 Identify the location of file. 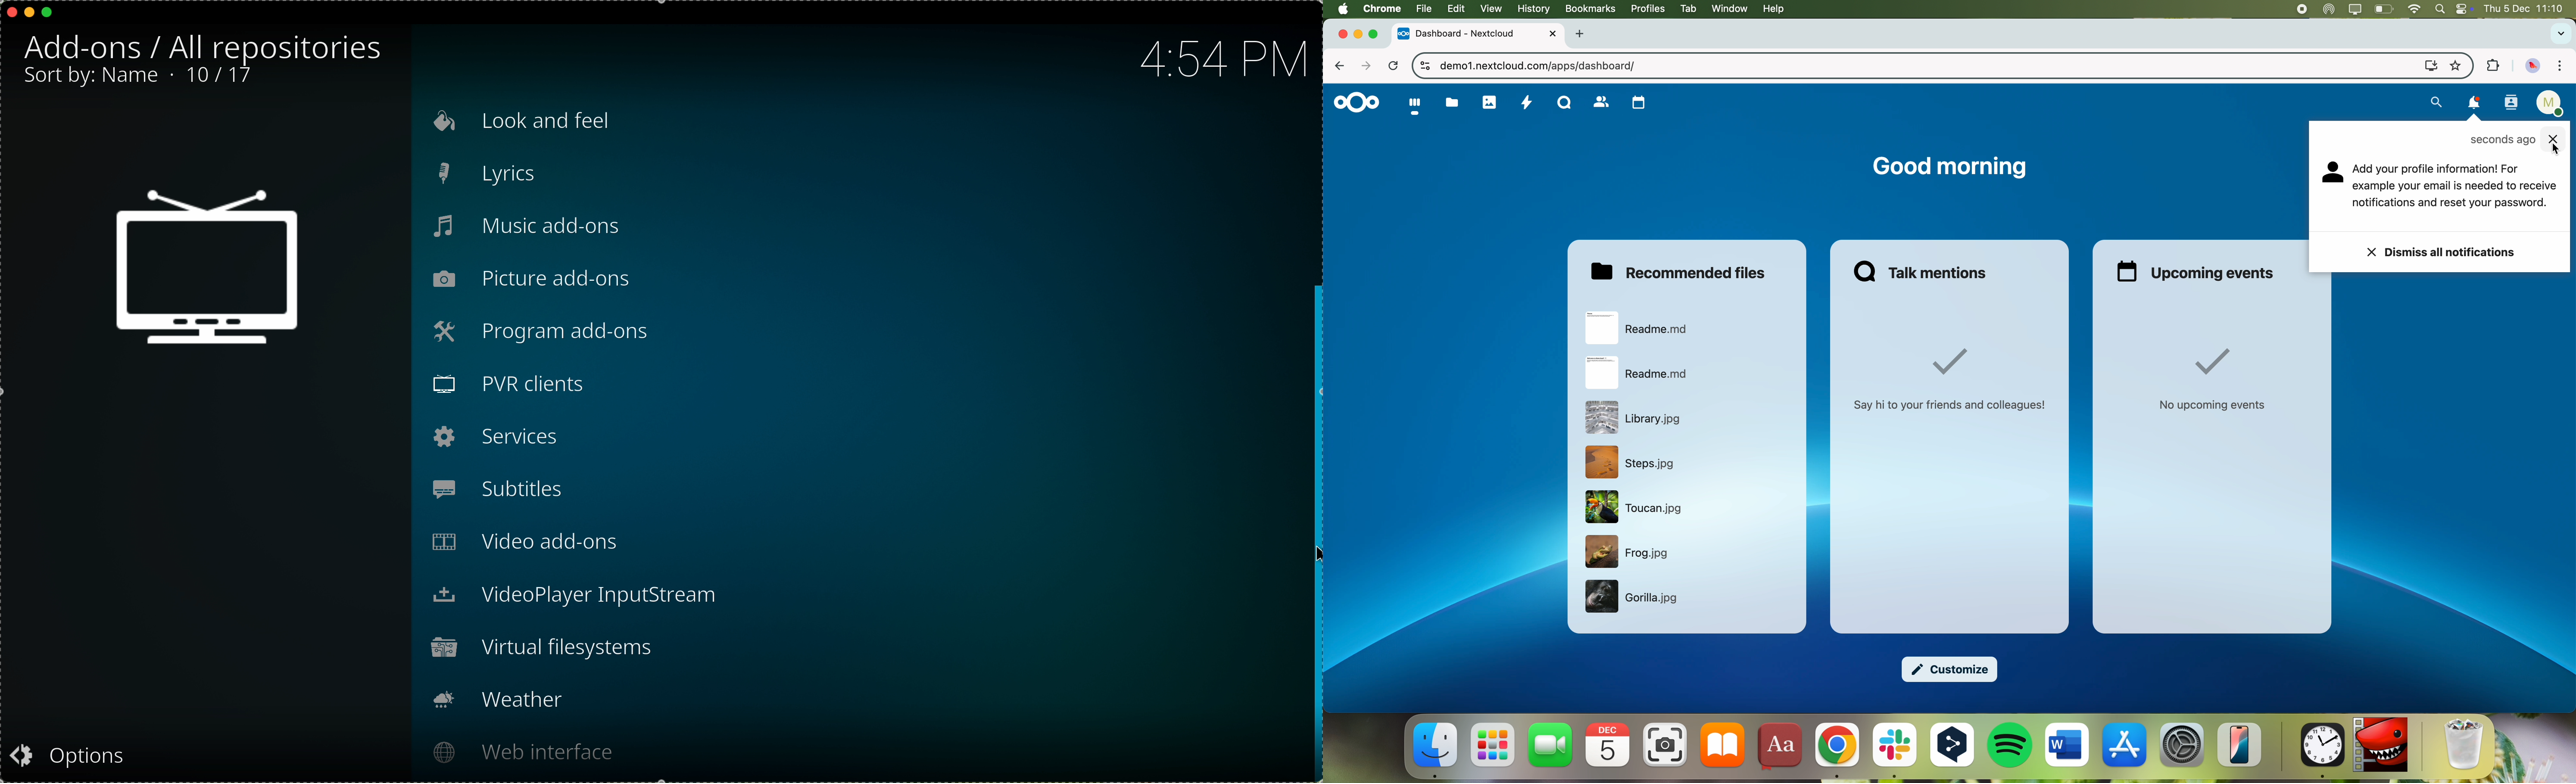
(1422, 9).